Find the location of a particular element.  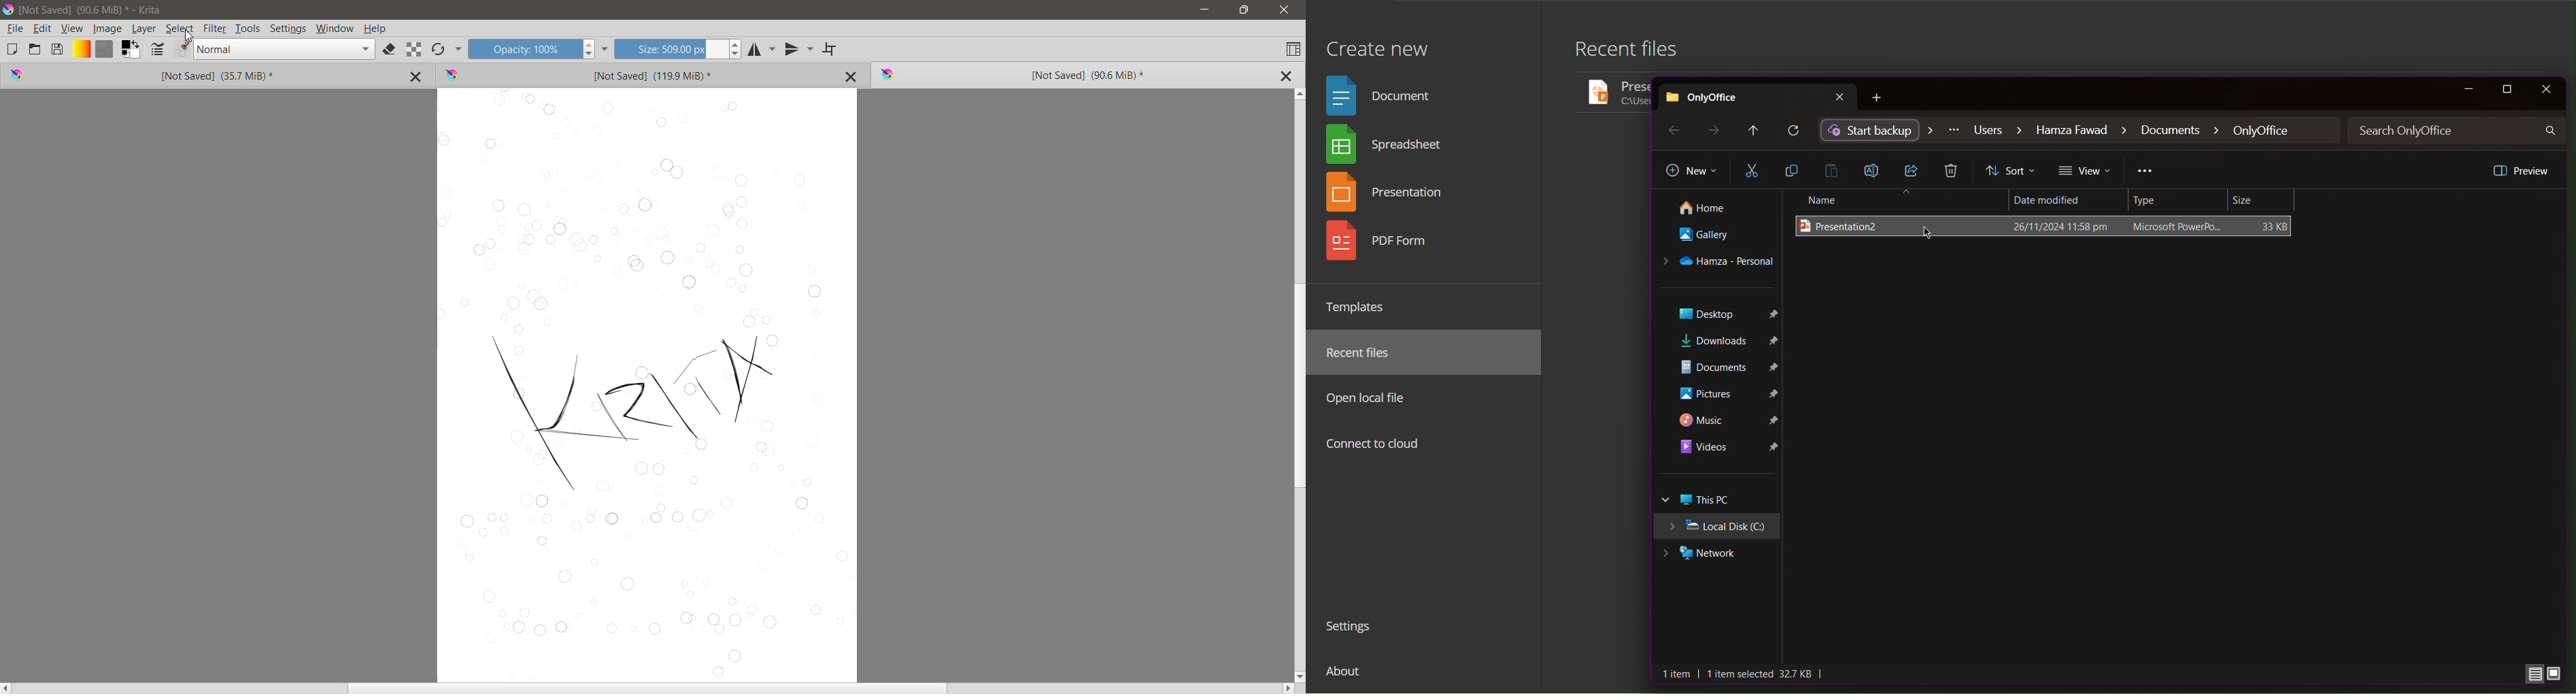

Cut is located at coordinates (1752, 171).